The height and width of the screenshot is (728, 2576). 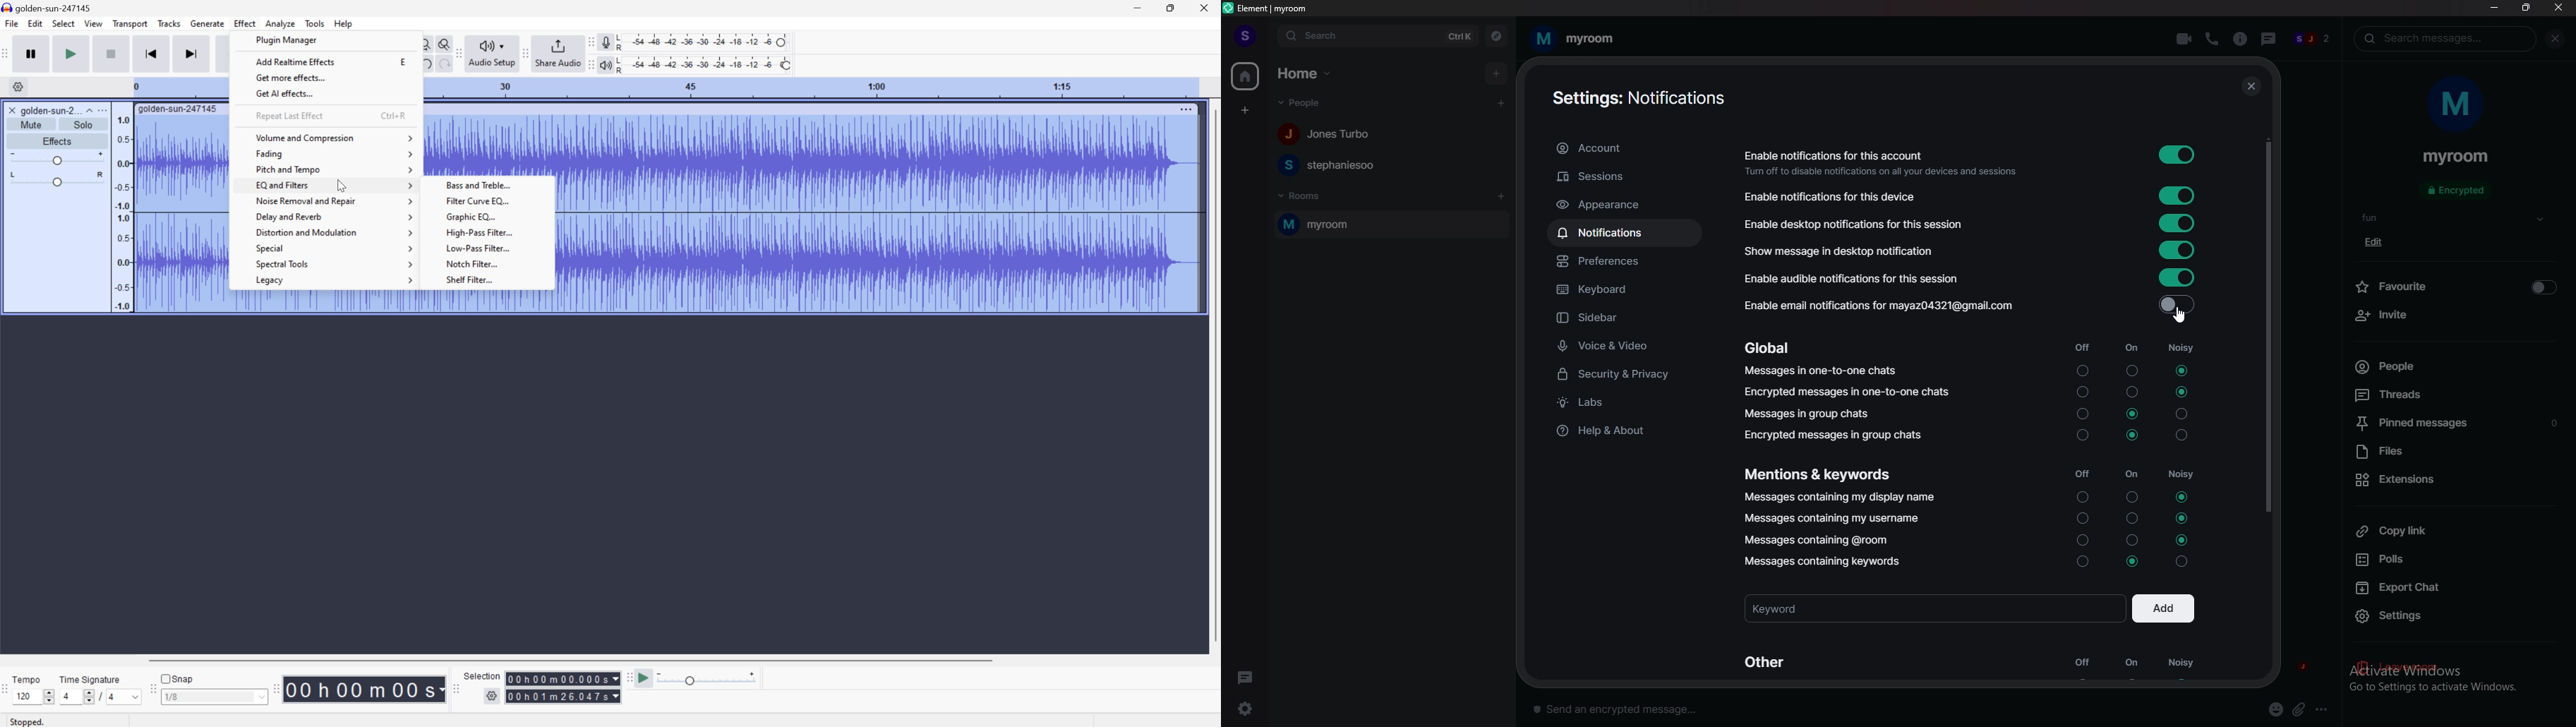 What do you see at coordinates (337, 153) in the screenshot?
I see `Fading` at bounding box center [337, 153].